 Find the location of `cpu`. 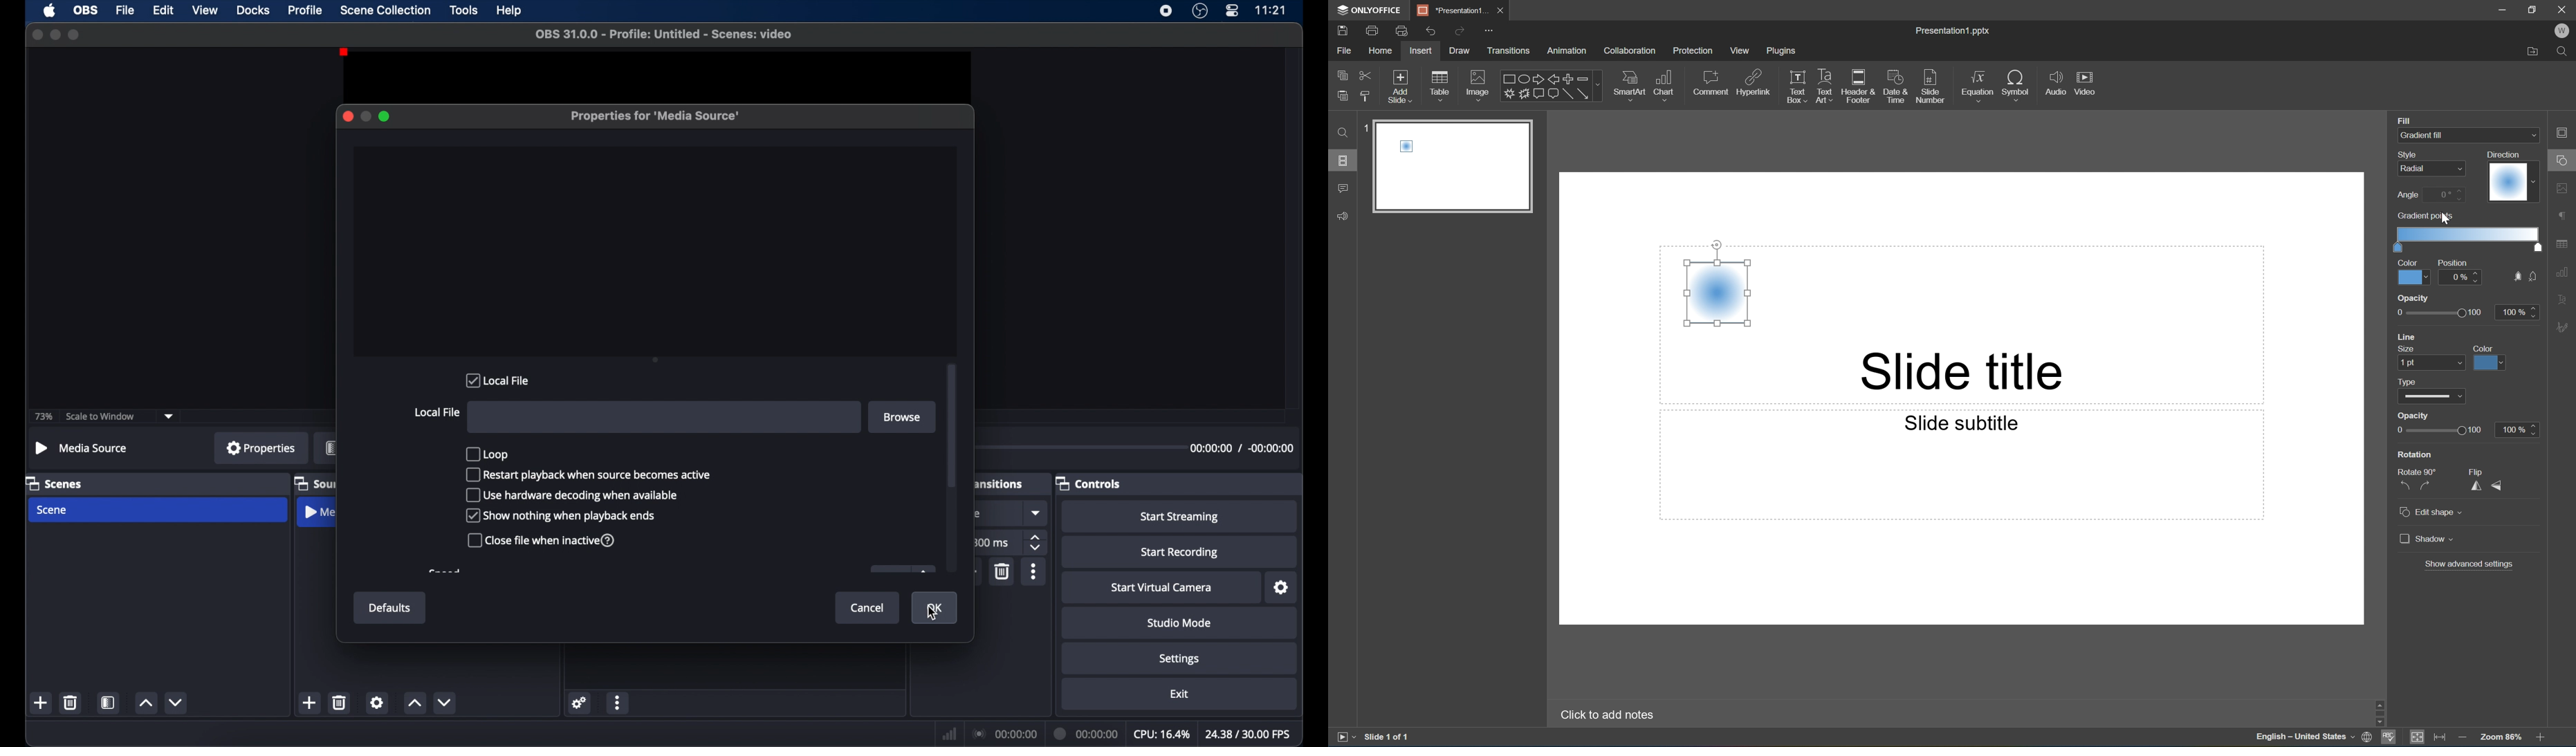

cpu is located at coordinates (1162, 735).